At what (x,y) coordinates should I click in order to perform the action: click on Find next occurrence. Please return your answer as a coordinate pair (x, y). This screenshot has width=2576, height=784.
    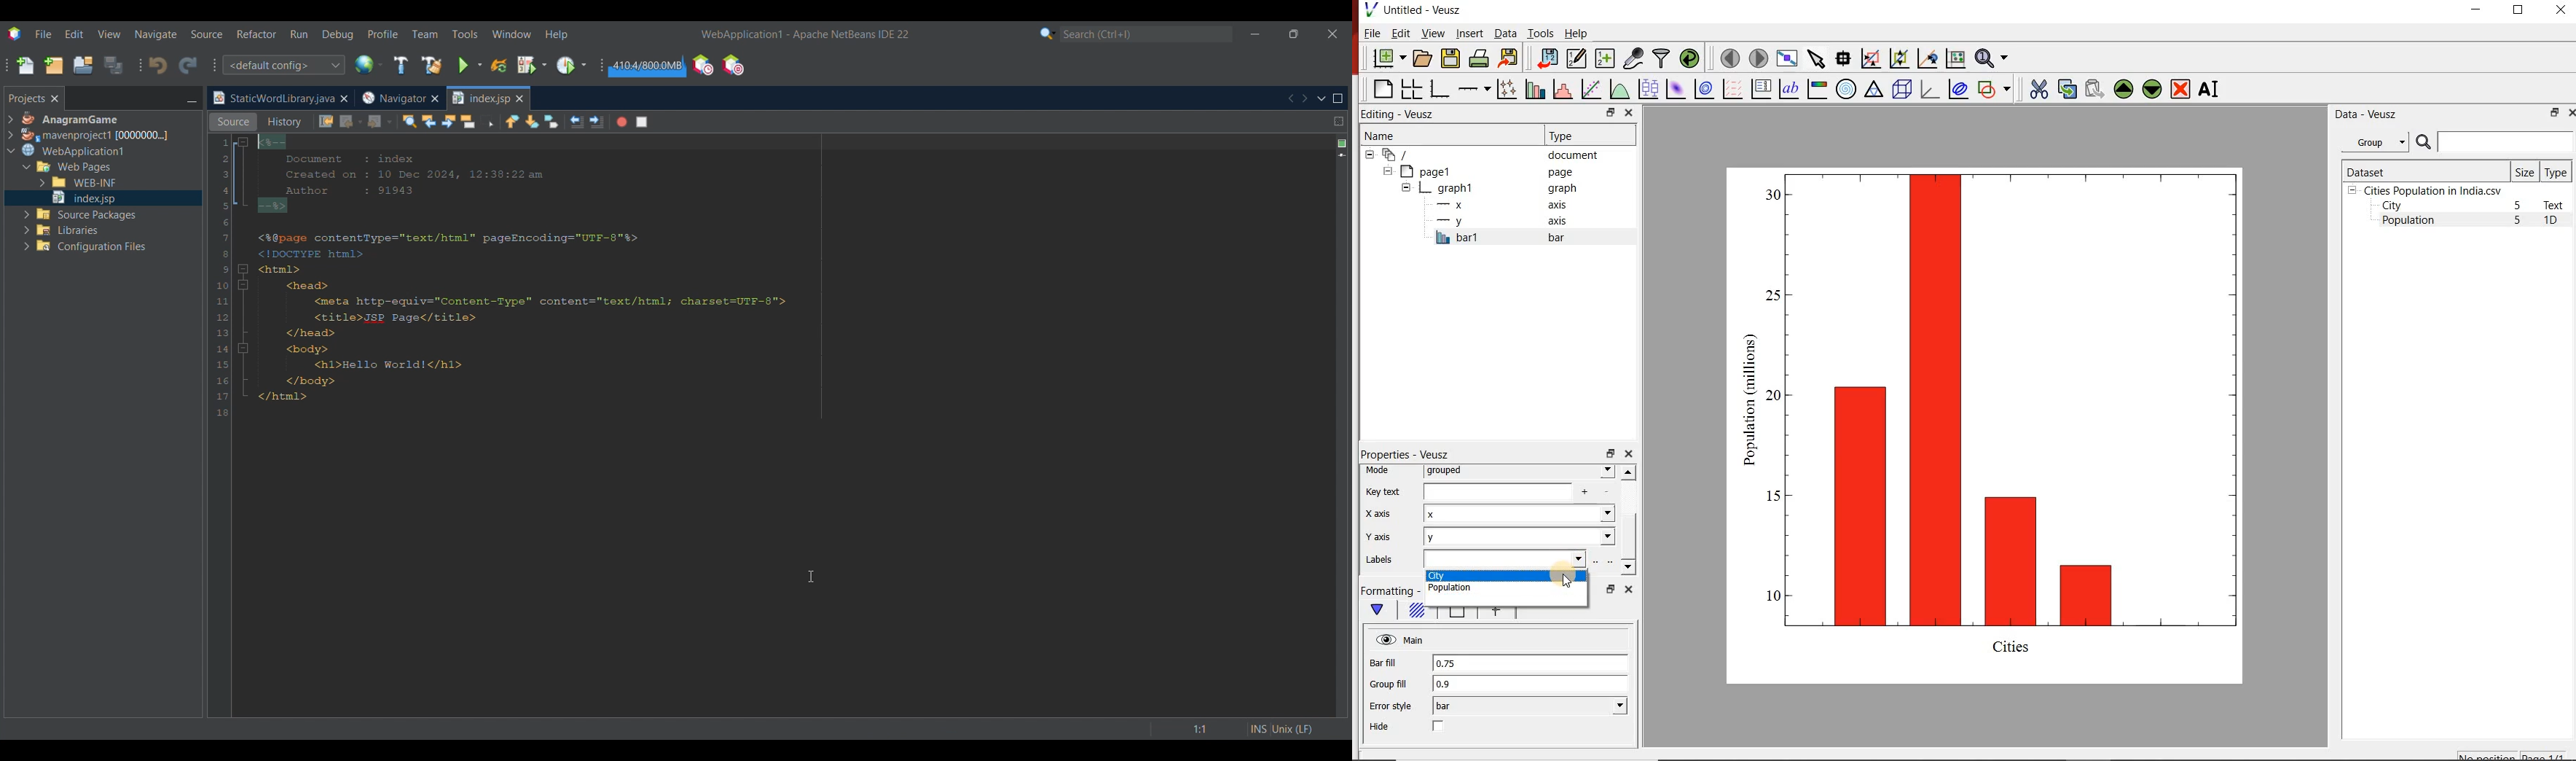
    Looking at the image, I should click on (449, 121).